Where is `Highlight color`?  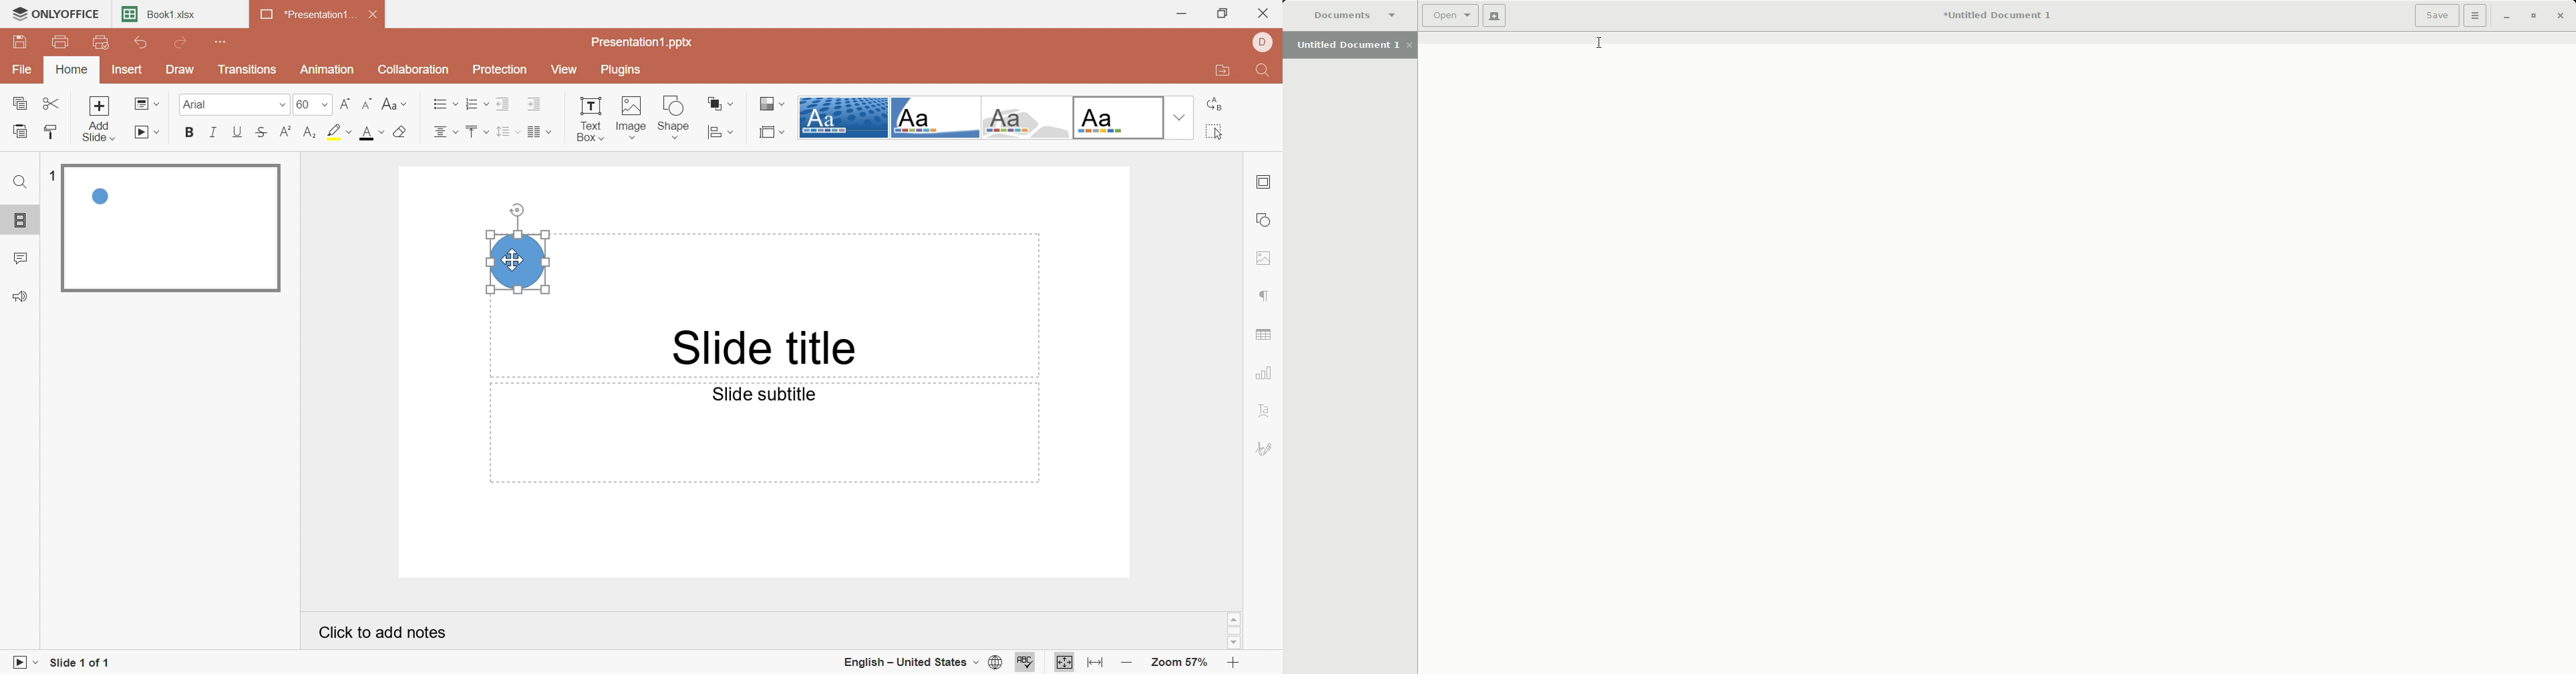 Highlight color is located at coordinates (339, 130).